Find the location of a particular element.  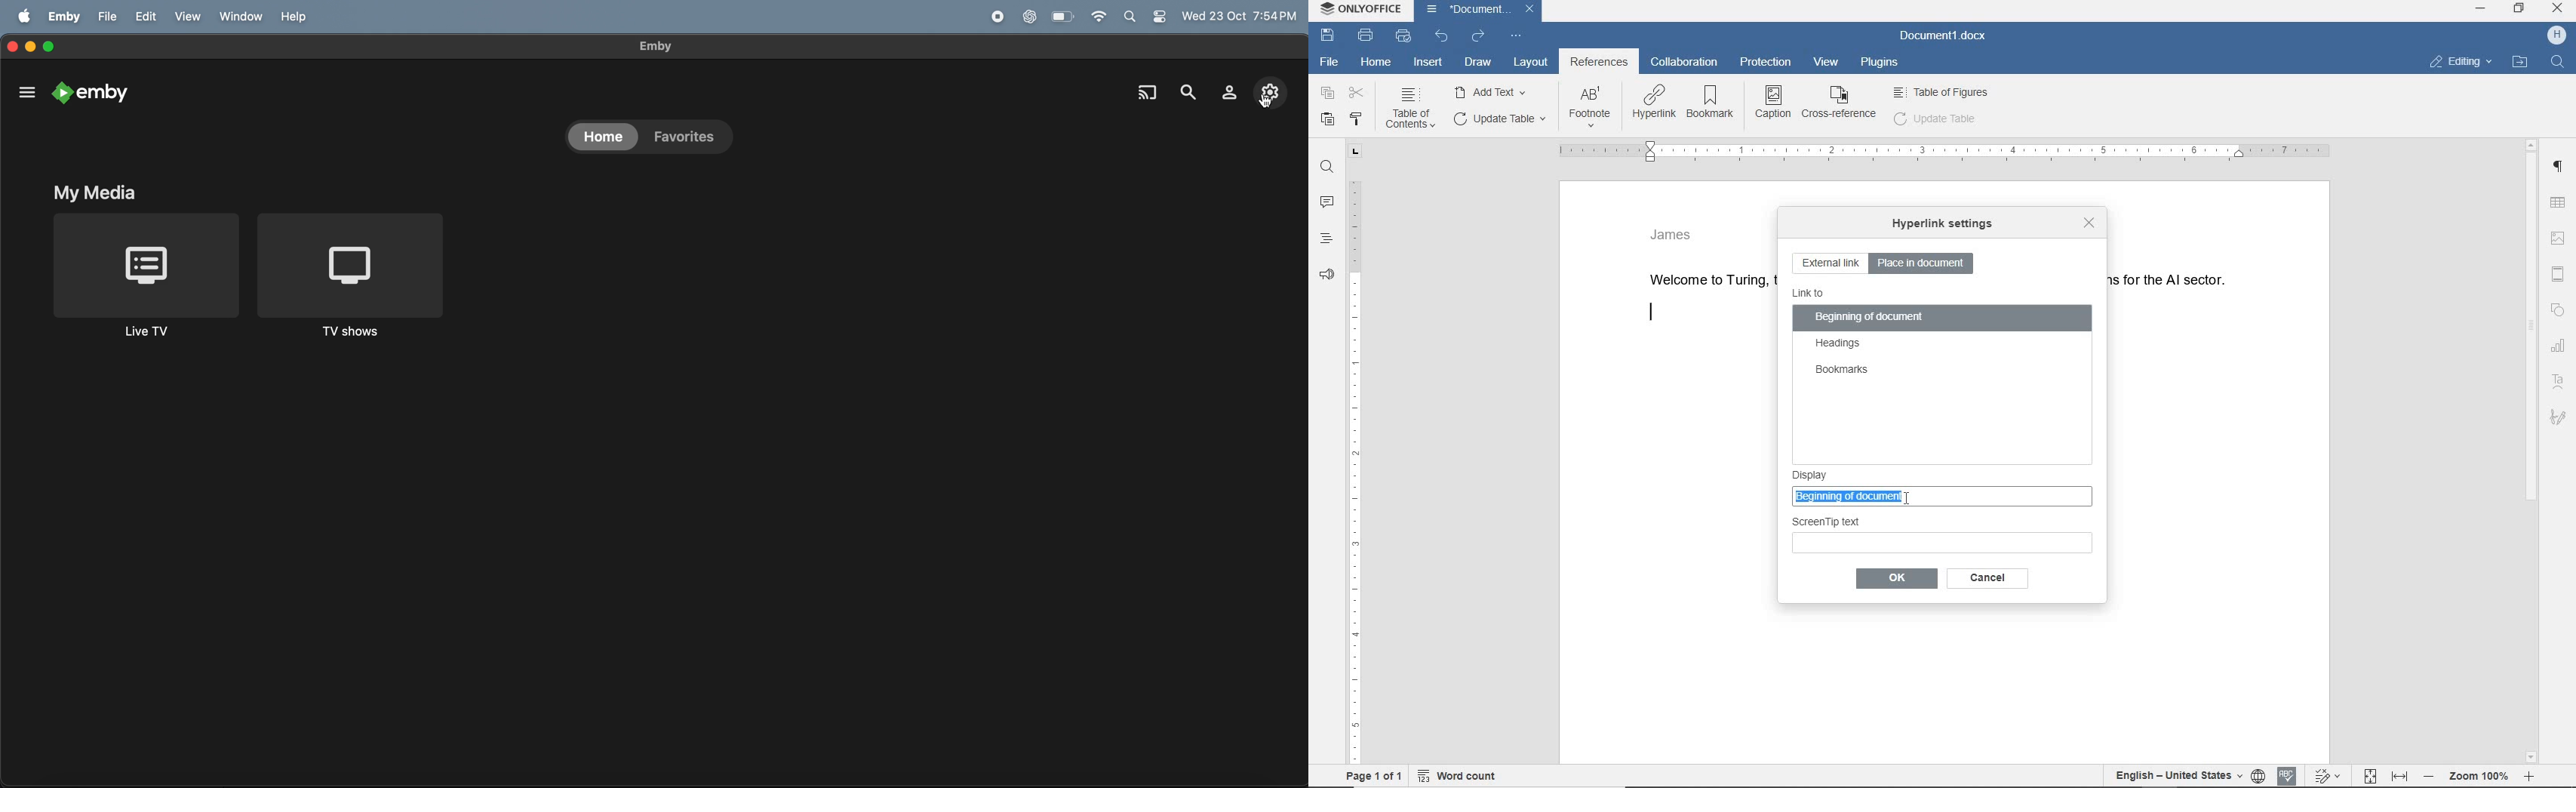

spell checking is located at coordinates (2287, 775).